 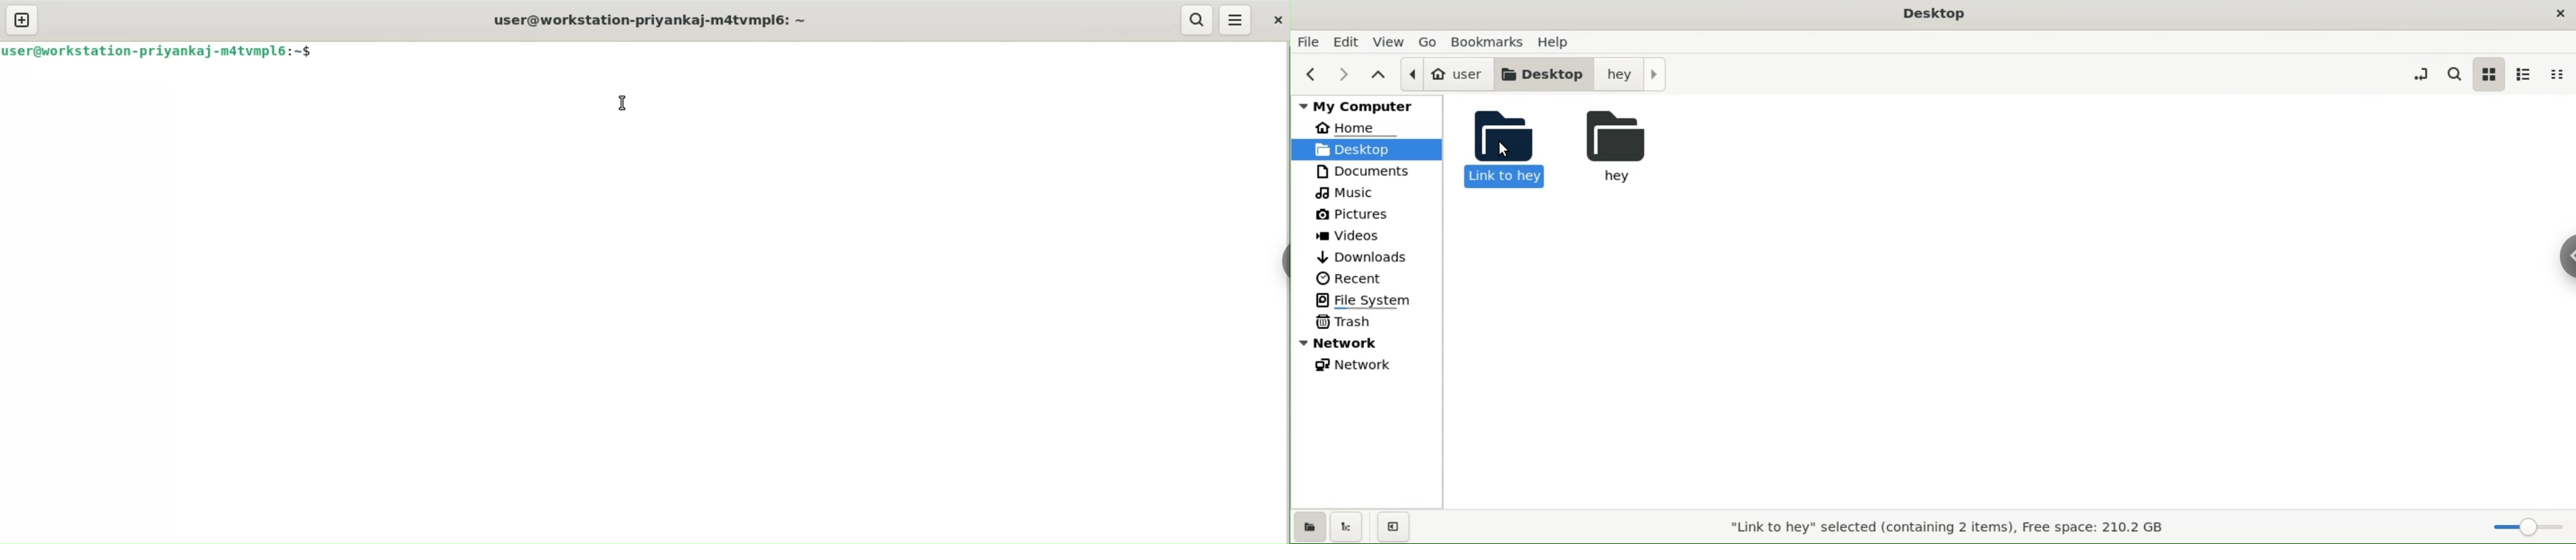 What do you see at coordinates (1349, 236) in the screenshot?
I see `videos` at bounding box center [1349, 236].